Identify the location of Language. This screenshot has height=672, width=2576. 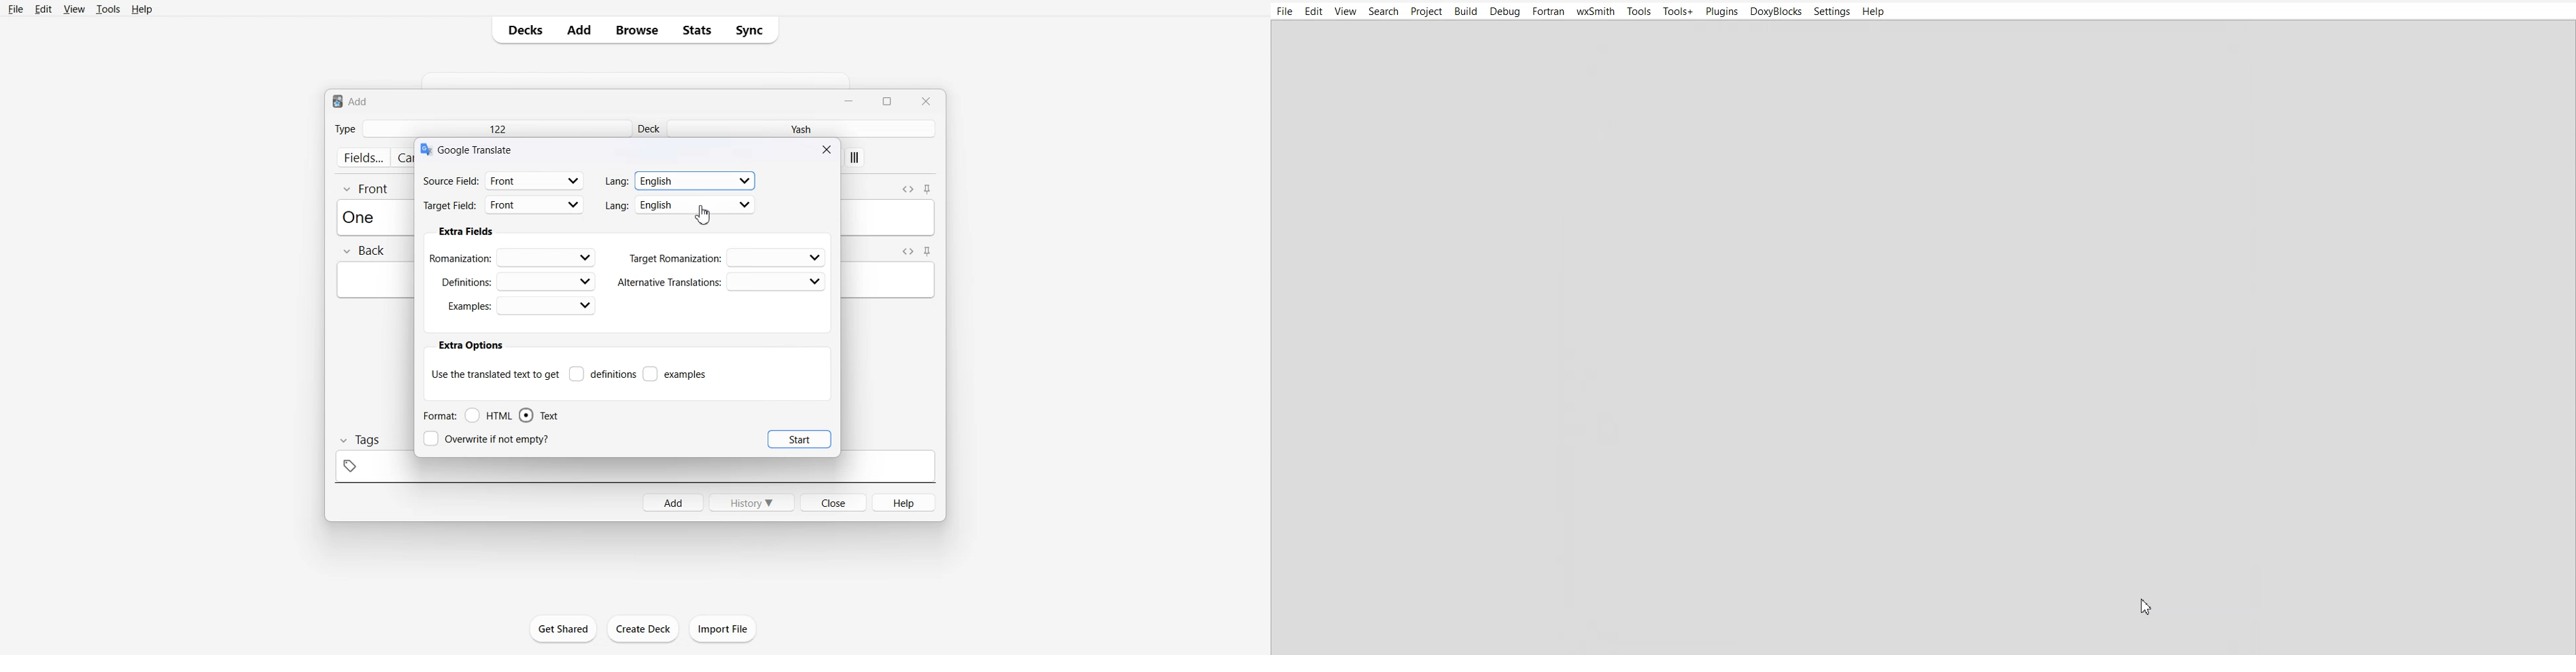
(681, 181).